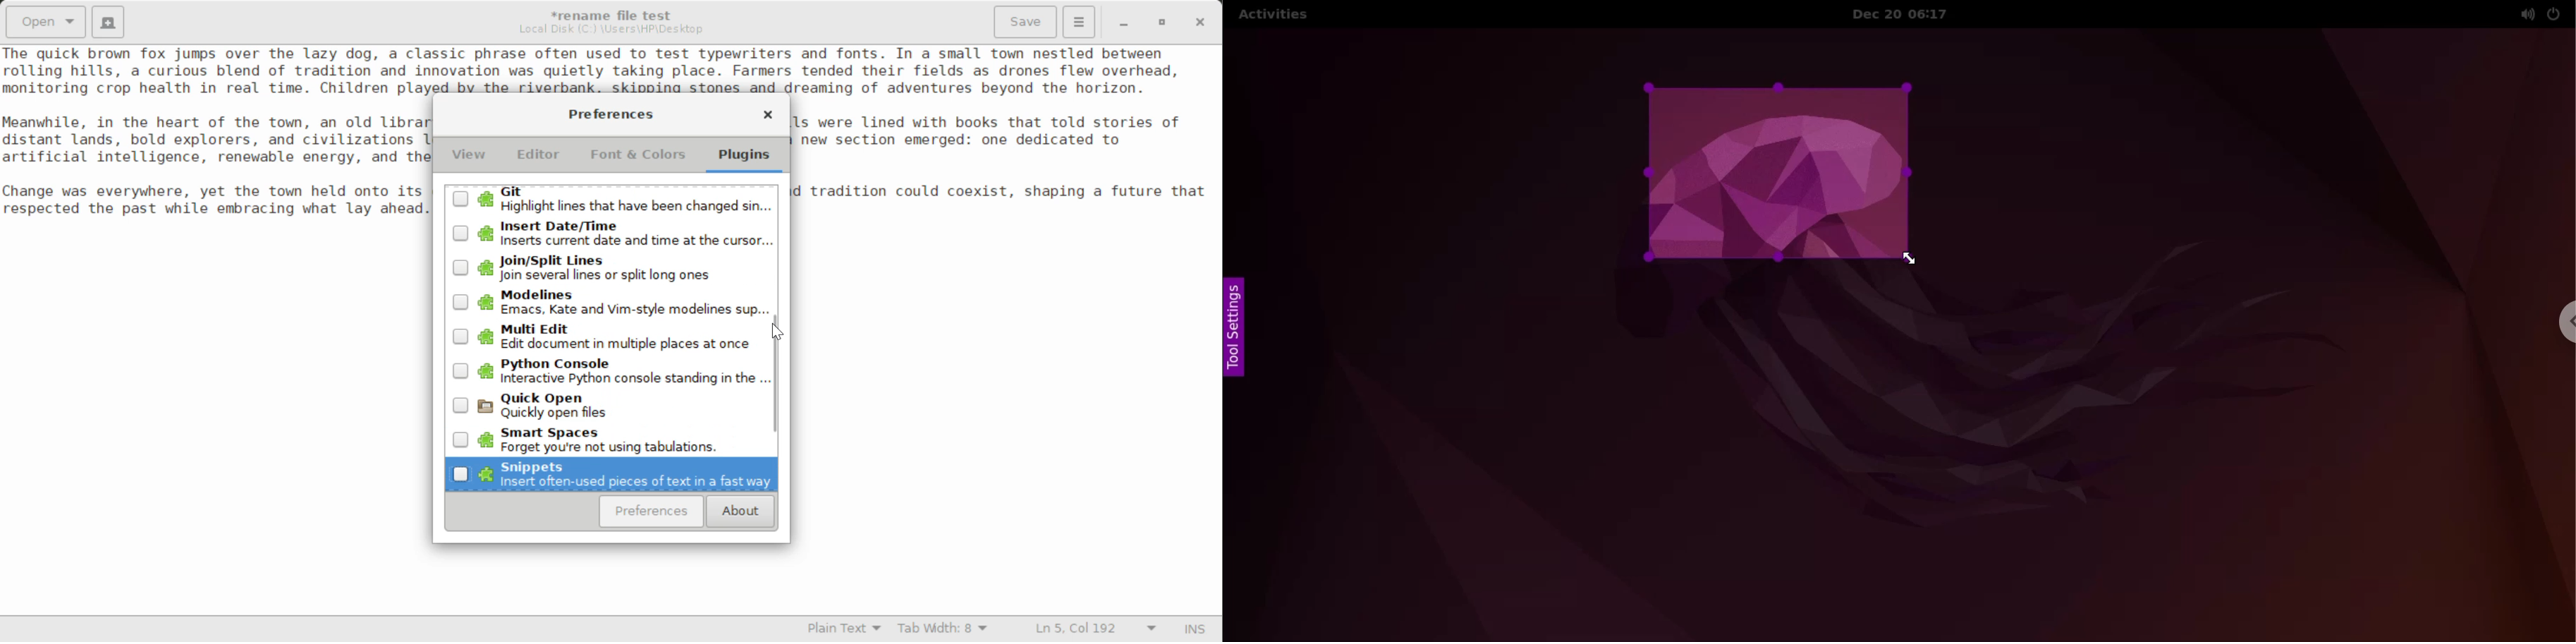  Describe the element at coordinates (945, 630) in the screenshot. I see `Tab Width ` at that location.